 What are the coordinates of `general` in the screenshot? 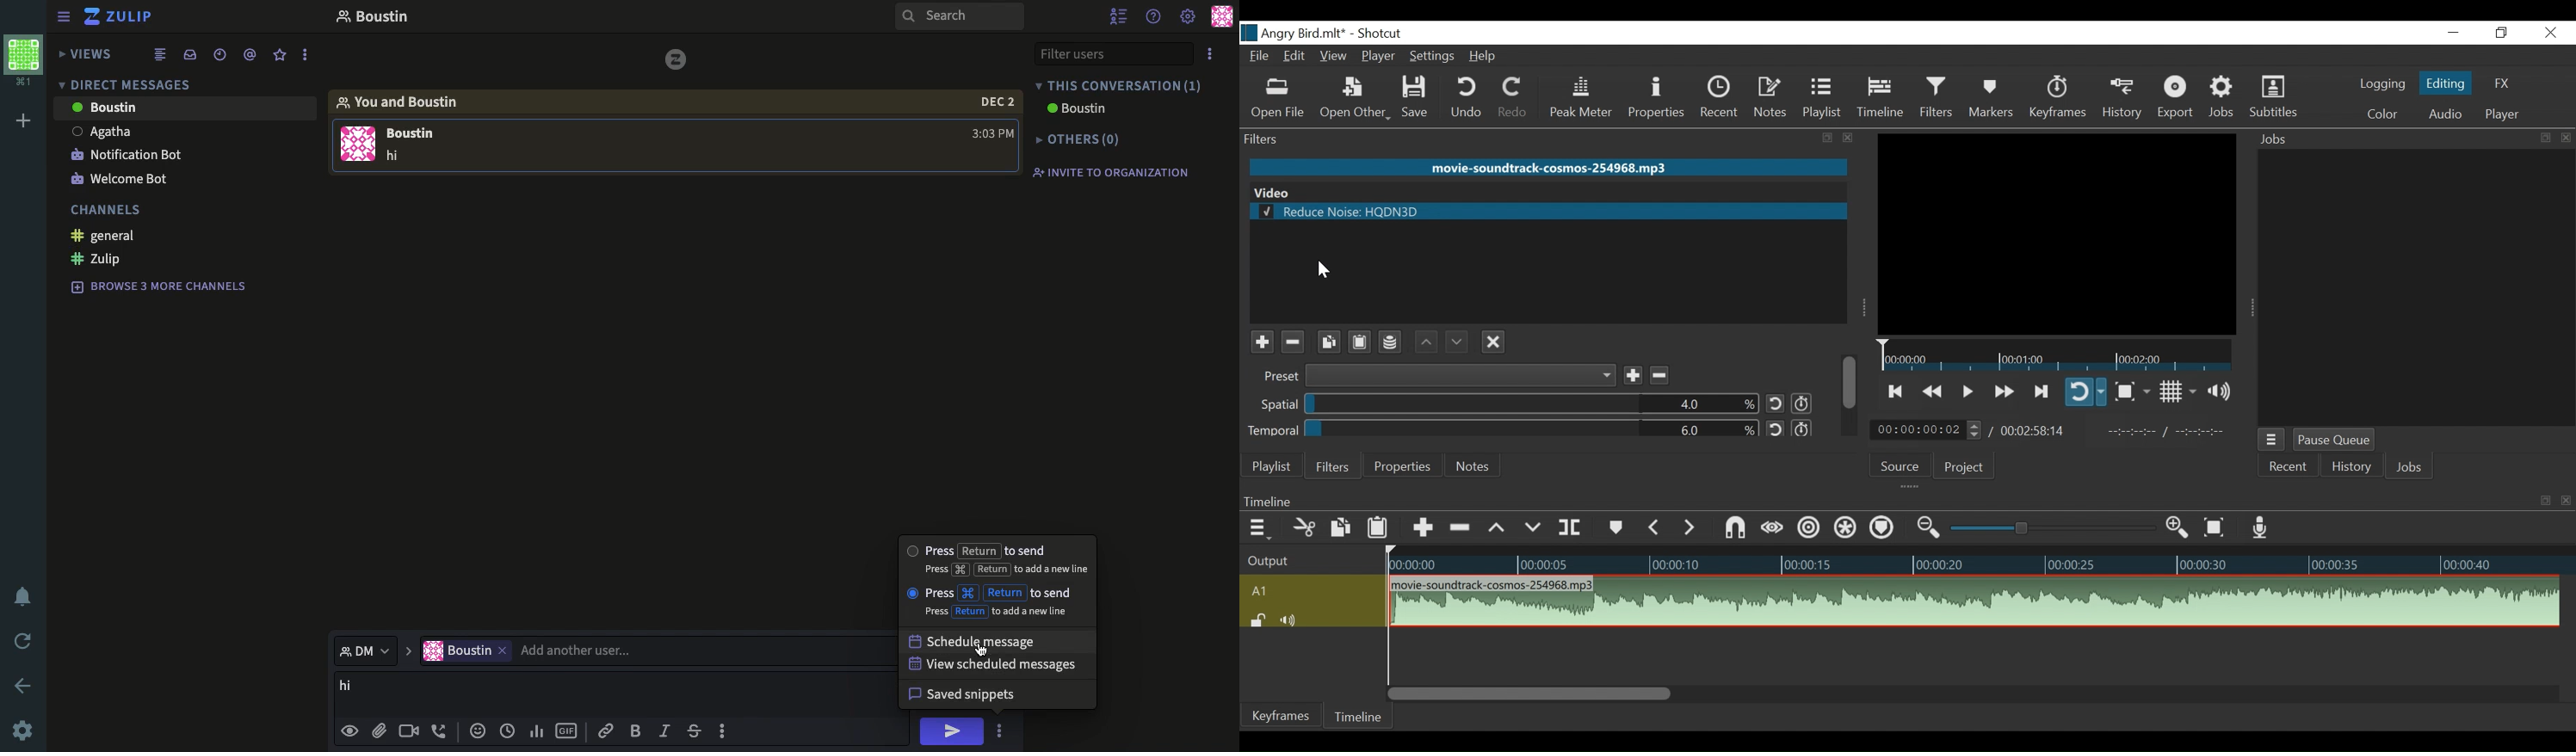 It's located at (102, 237).